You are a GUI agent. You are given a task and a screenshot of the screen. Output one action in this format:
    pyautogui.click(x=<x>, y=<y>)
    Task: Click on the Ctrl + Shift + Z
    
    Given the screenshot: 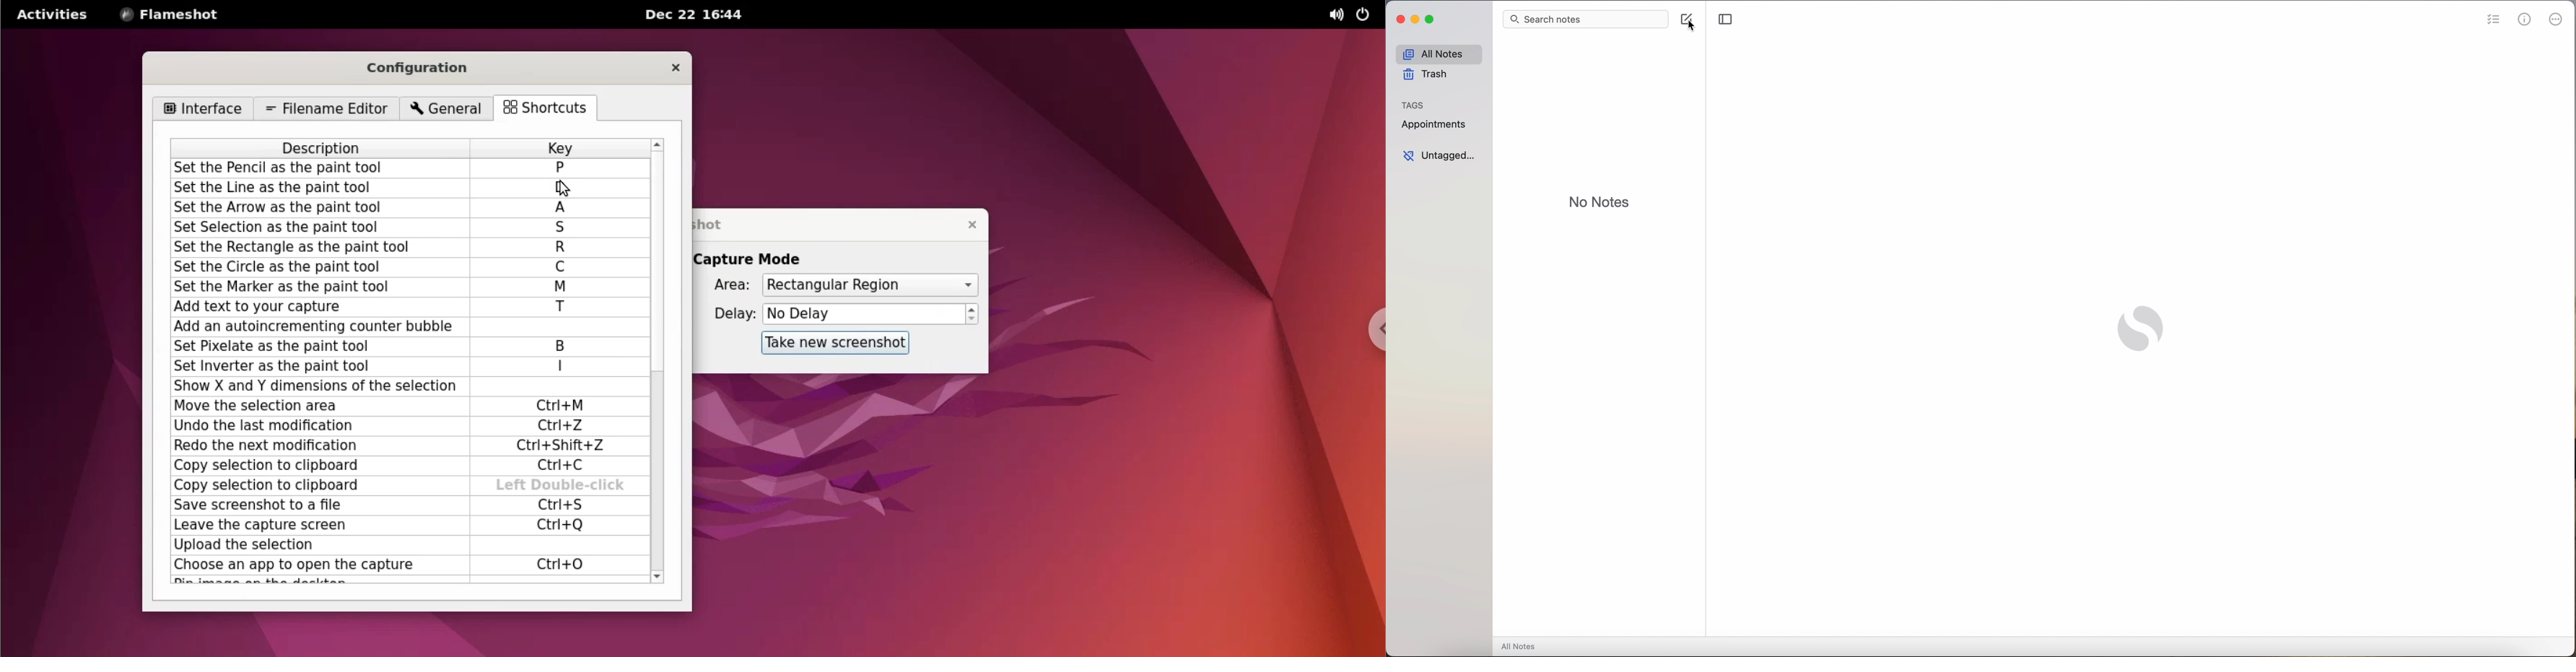 What is the action you would take?
    pyautogui.click(x=567, y=447)
    